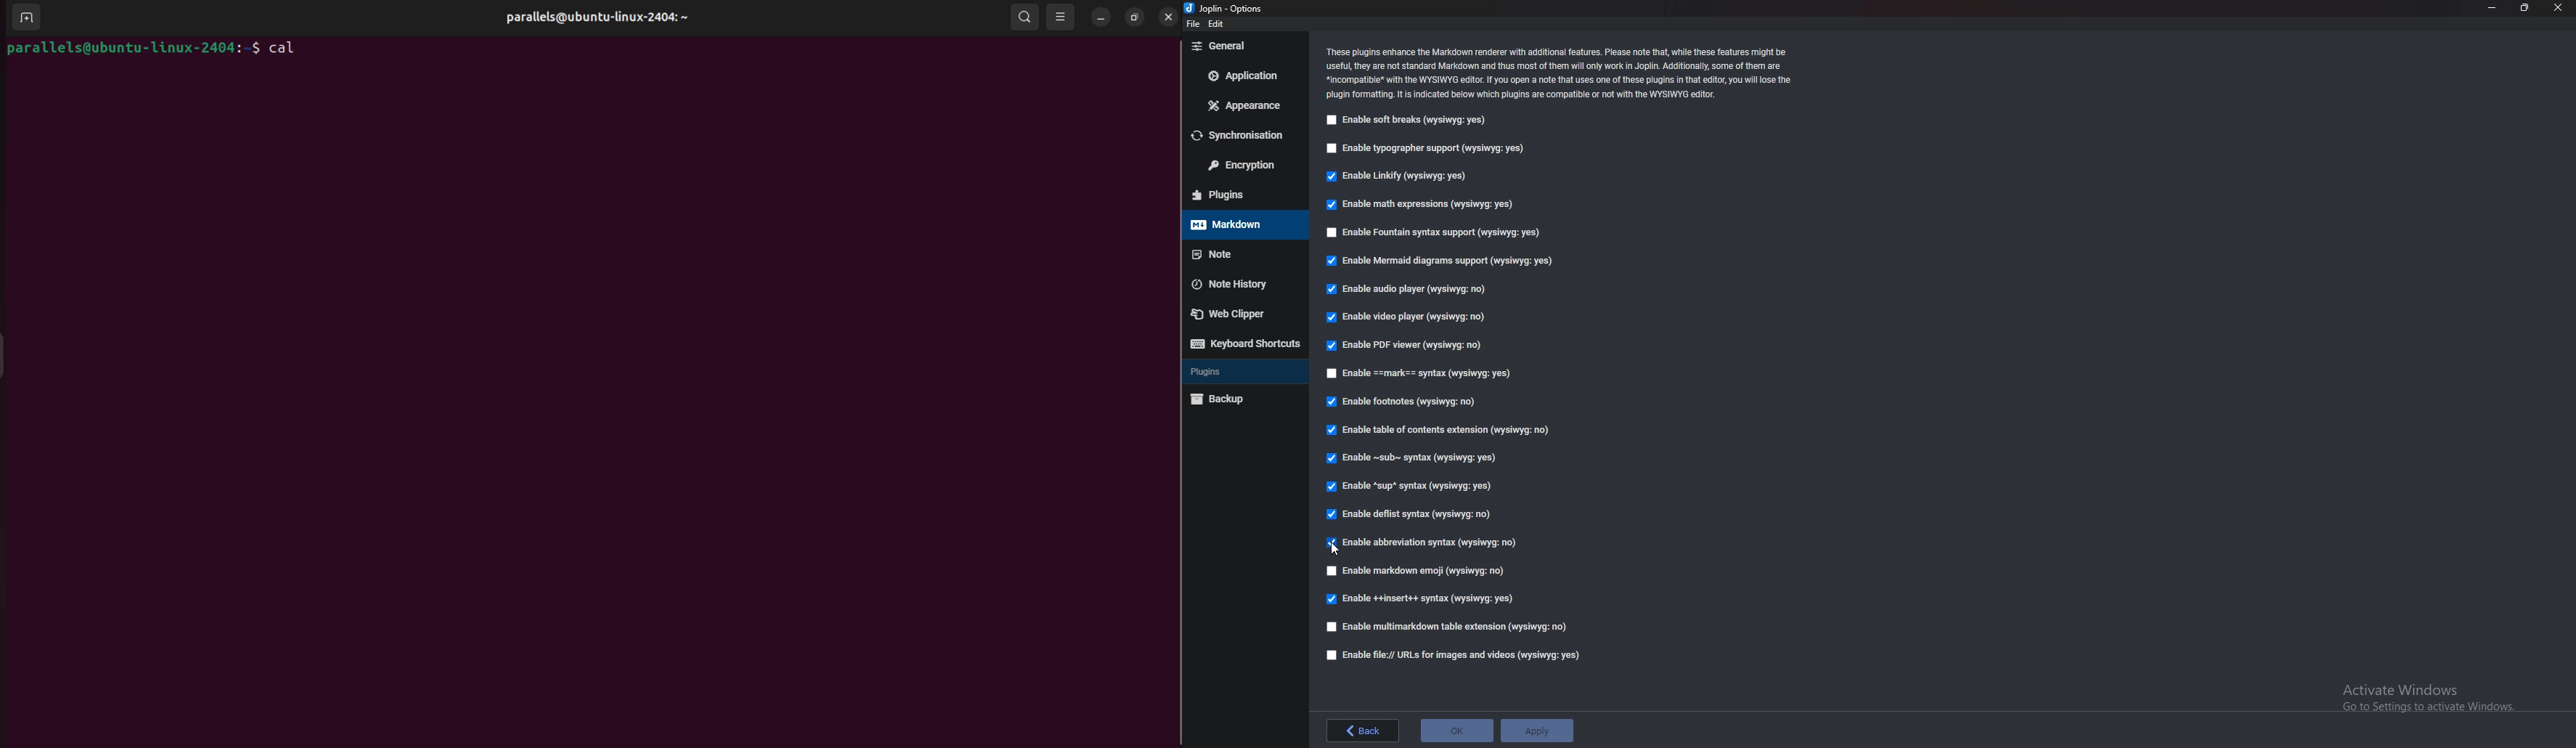  Describe the element at coordinates (1243, 343) in the screenshot. I see `Keyboard shortcuts` at that location.